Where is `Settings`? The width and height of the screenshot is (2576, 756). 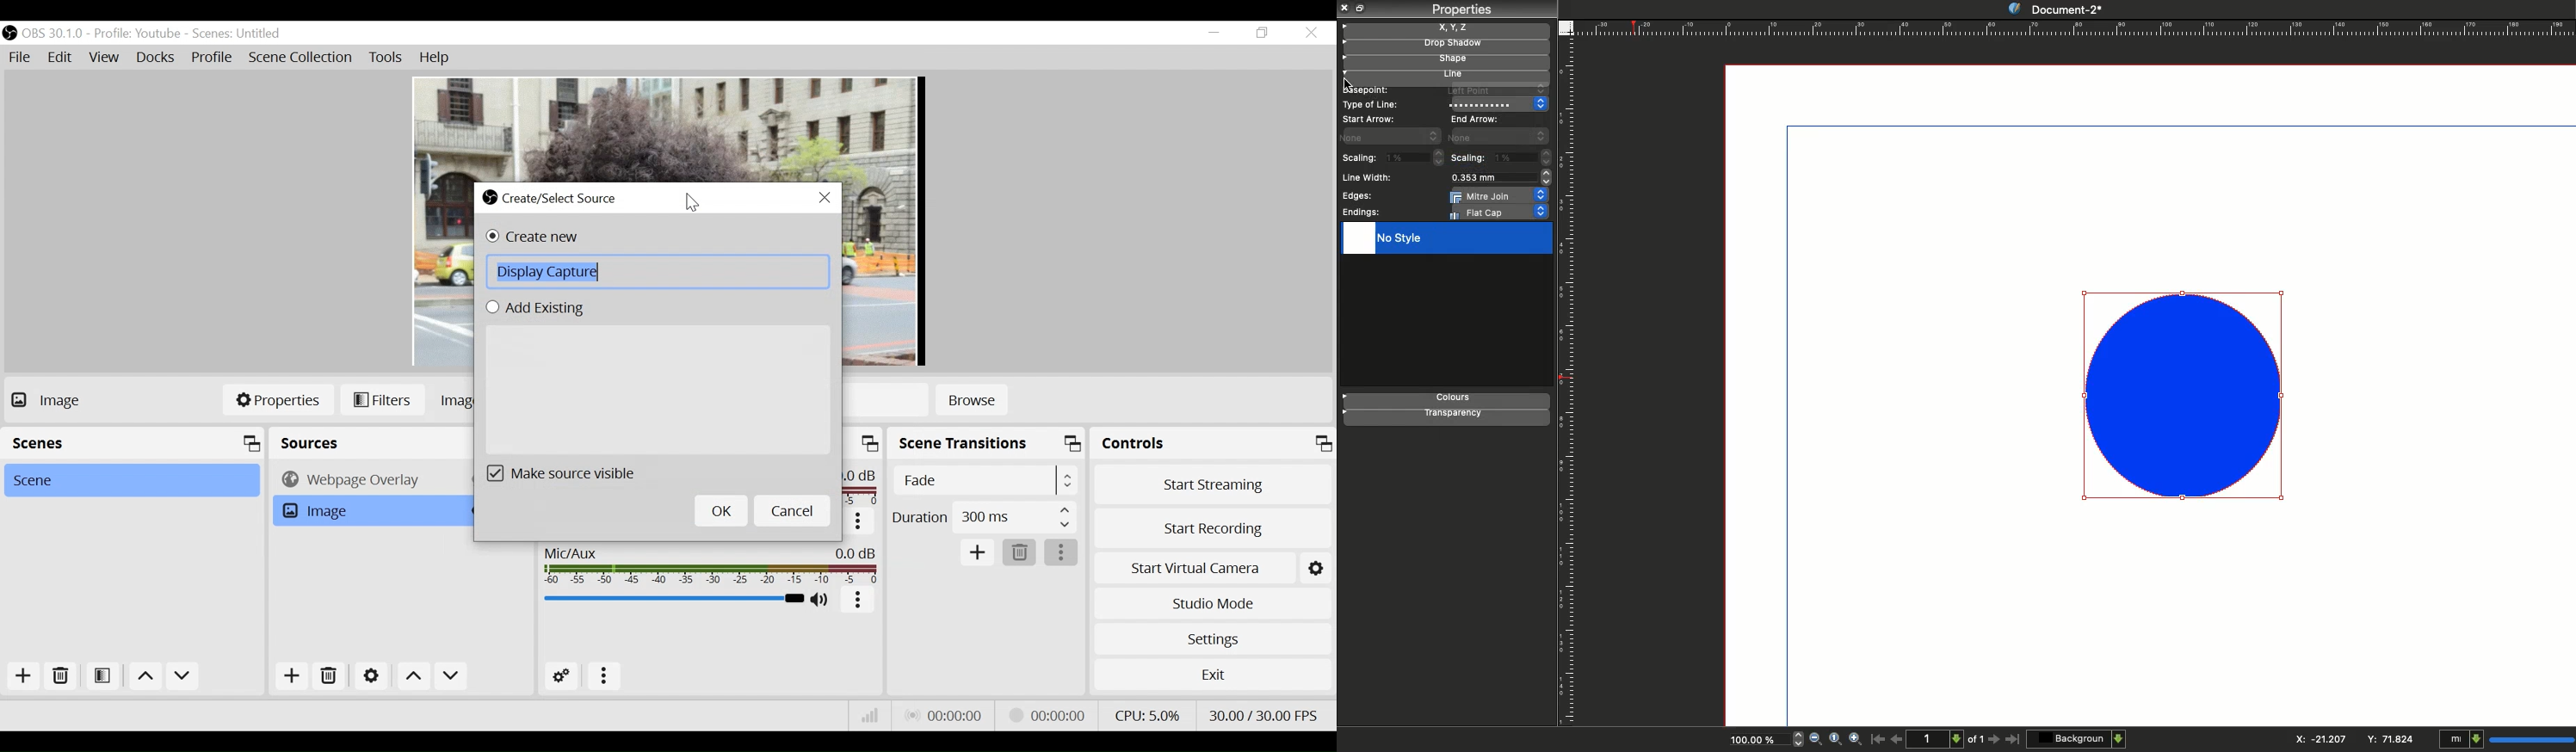
Settings is located at coordinates (1213, 639).